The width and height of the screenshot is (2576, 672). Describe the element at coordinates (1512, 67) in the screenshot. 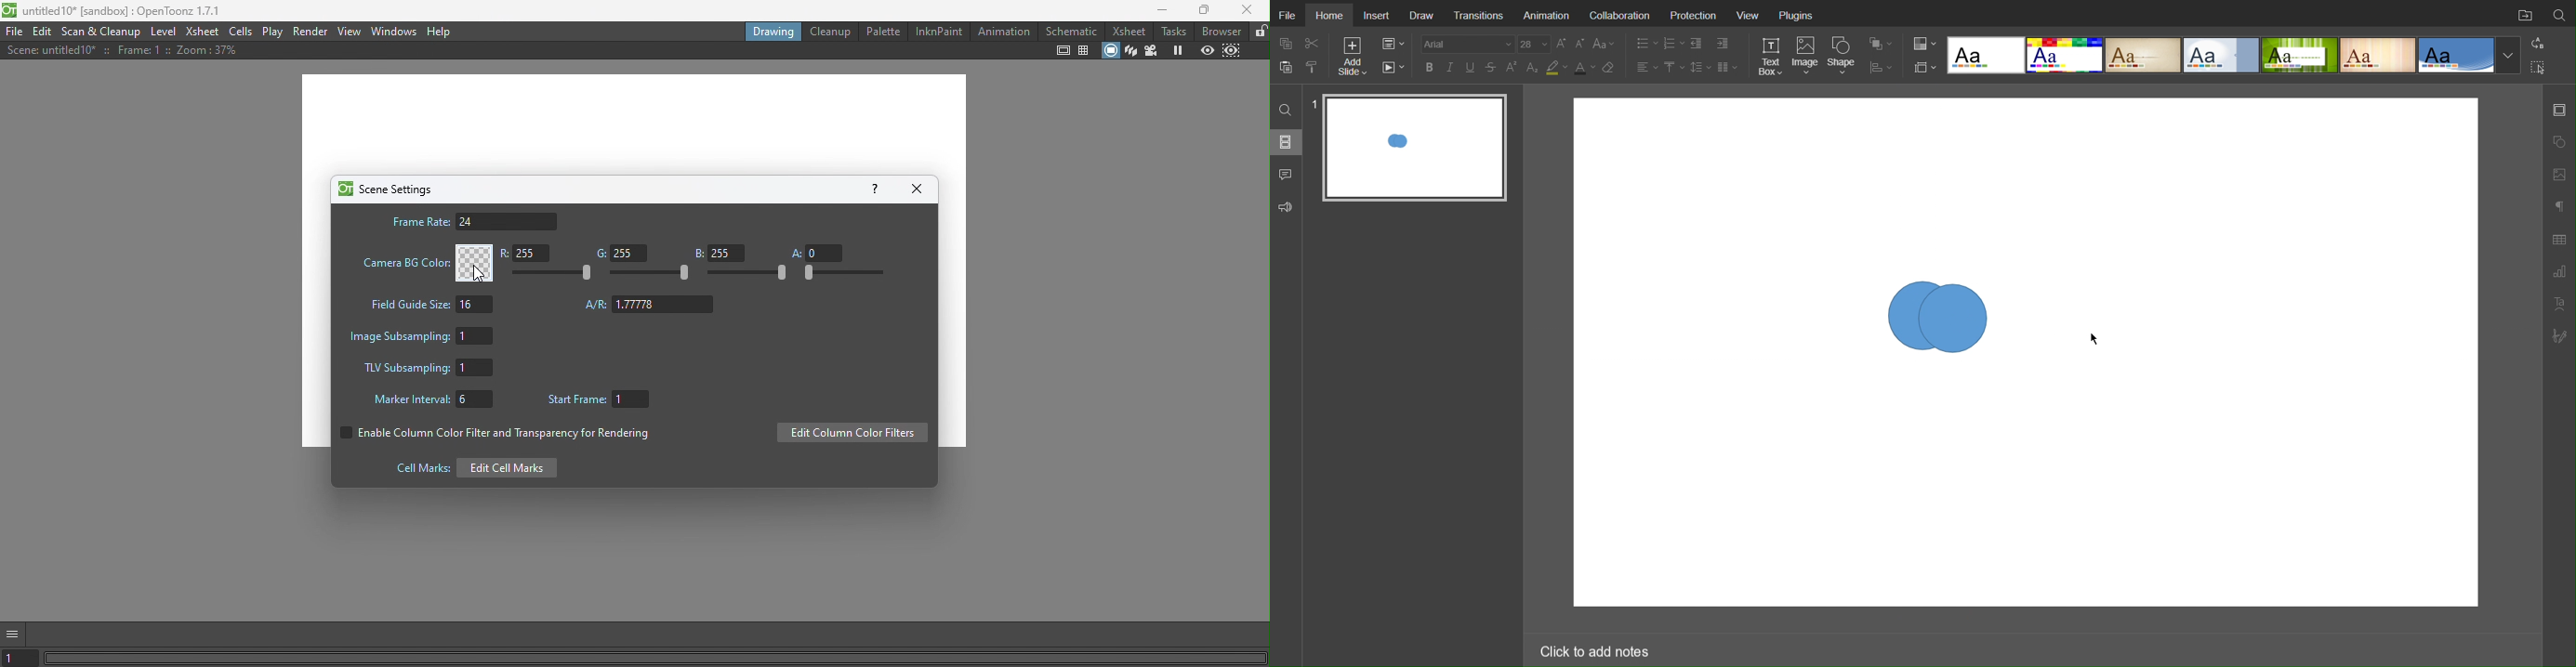

I see `Superscript` at that location.